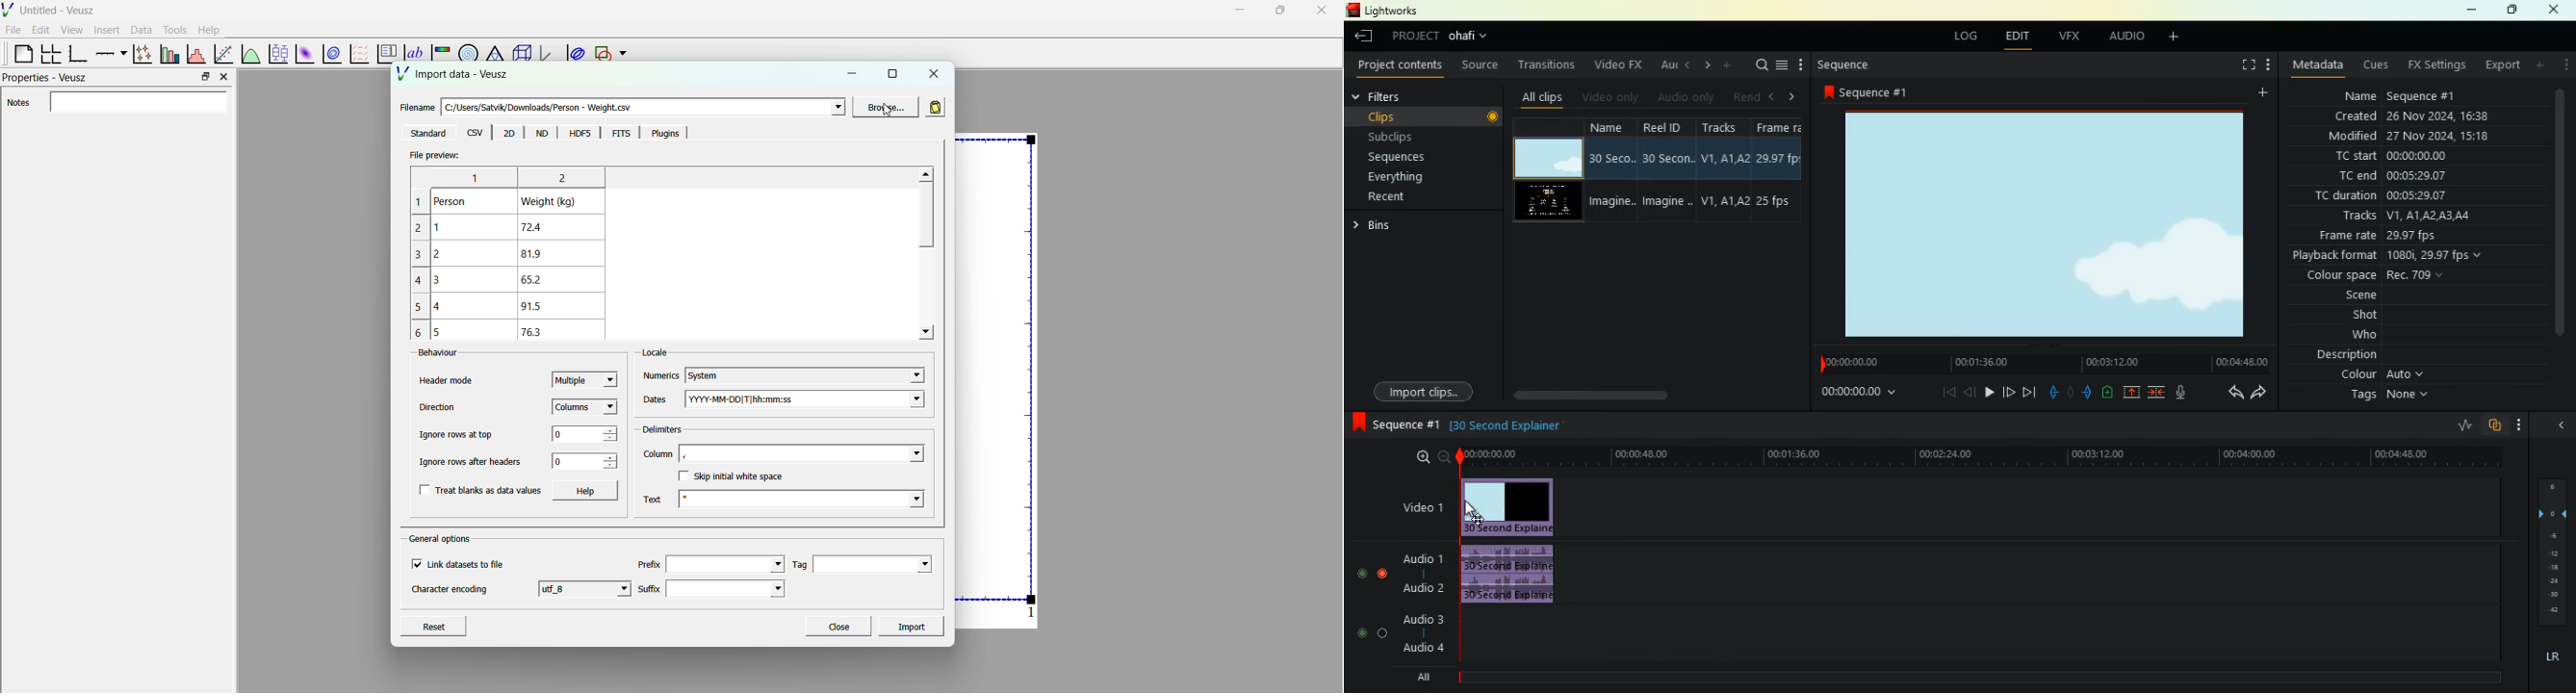  Describe the element at coordinates (1427, 680) in the screenshot. I see `all` at that location.